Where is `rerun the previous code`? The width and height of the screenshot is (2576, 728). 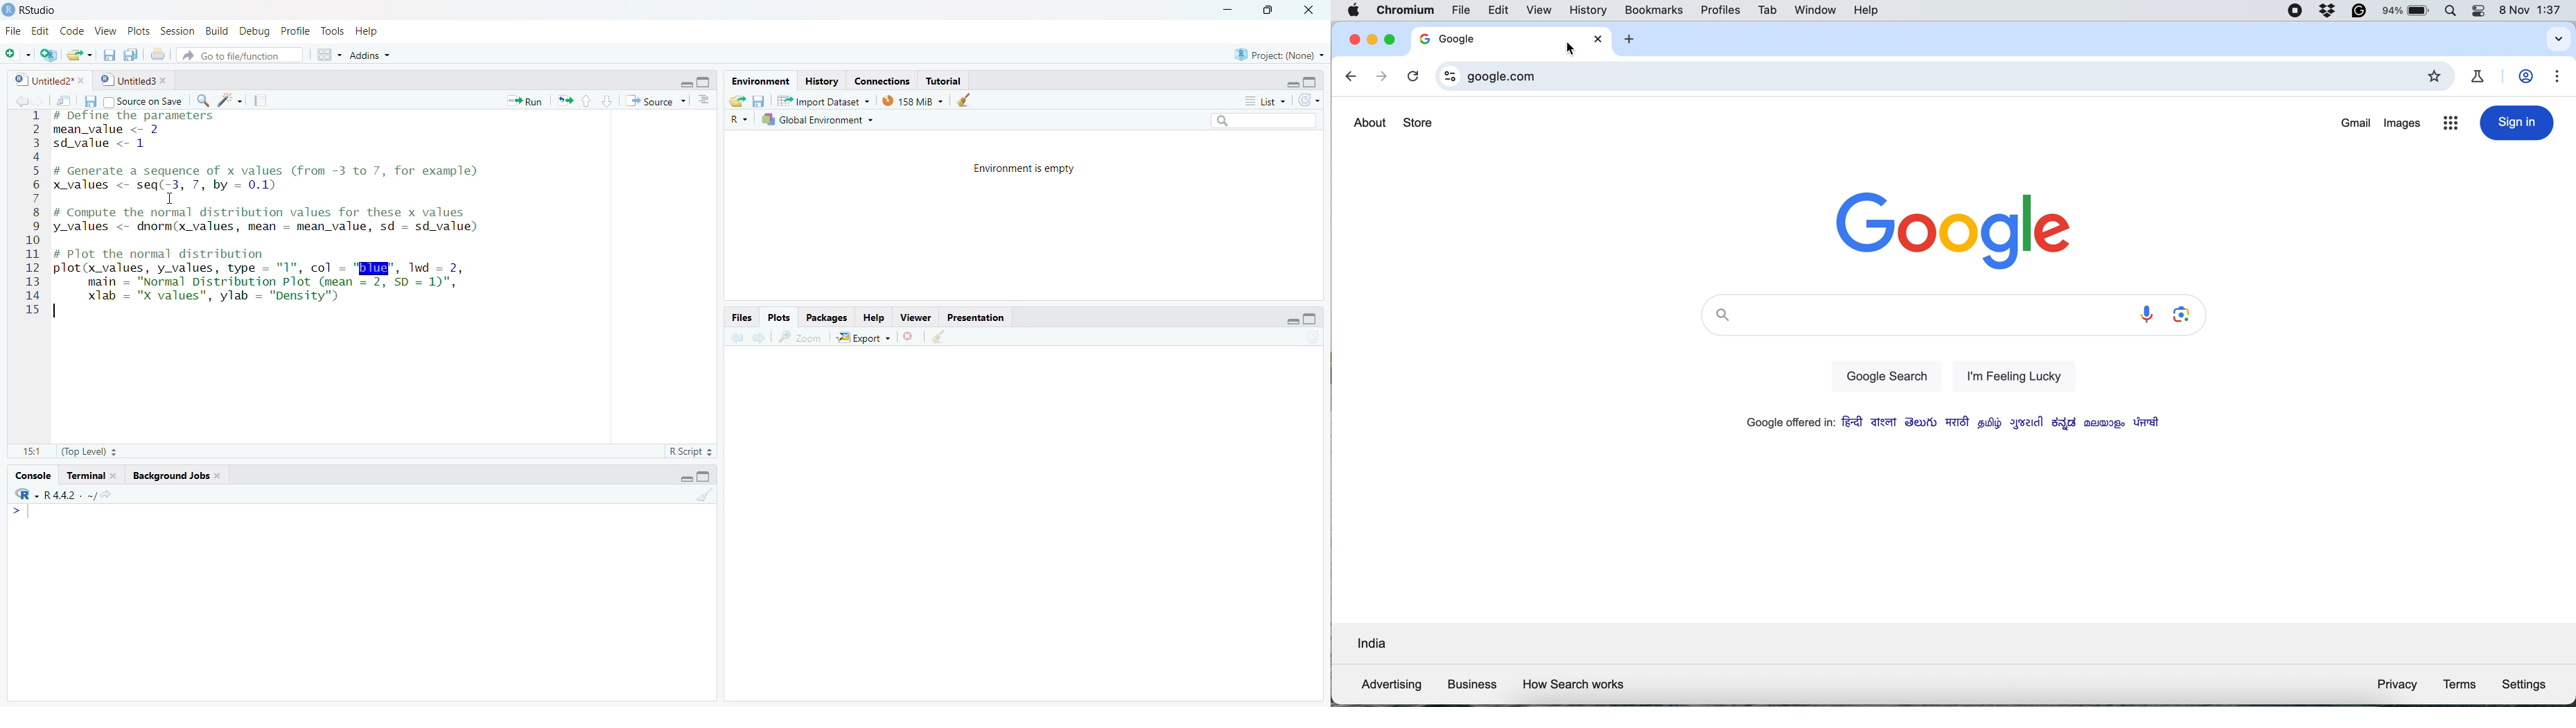
rerun the previous code is located at coordinates (563, 101).